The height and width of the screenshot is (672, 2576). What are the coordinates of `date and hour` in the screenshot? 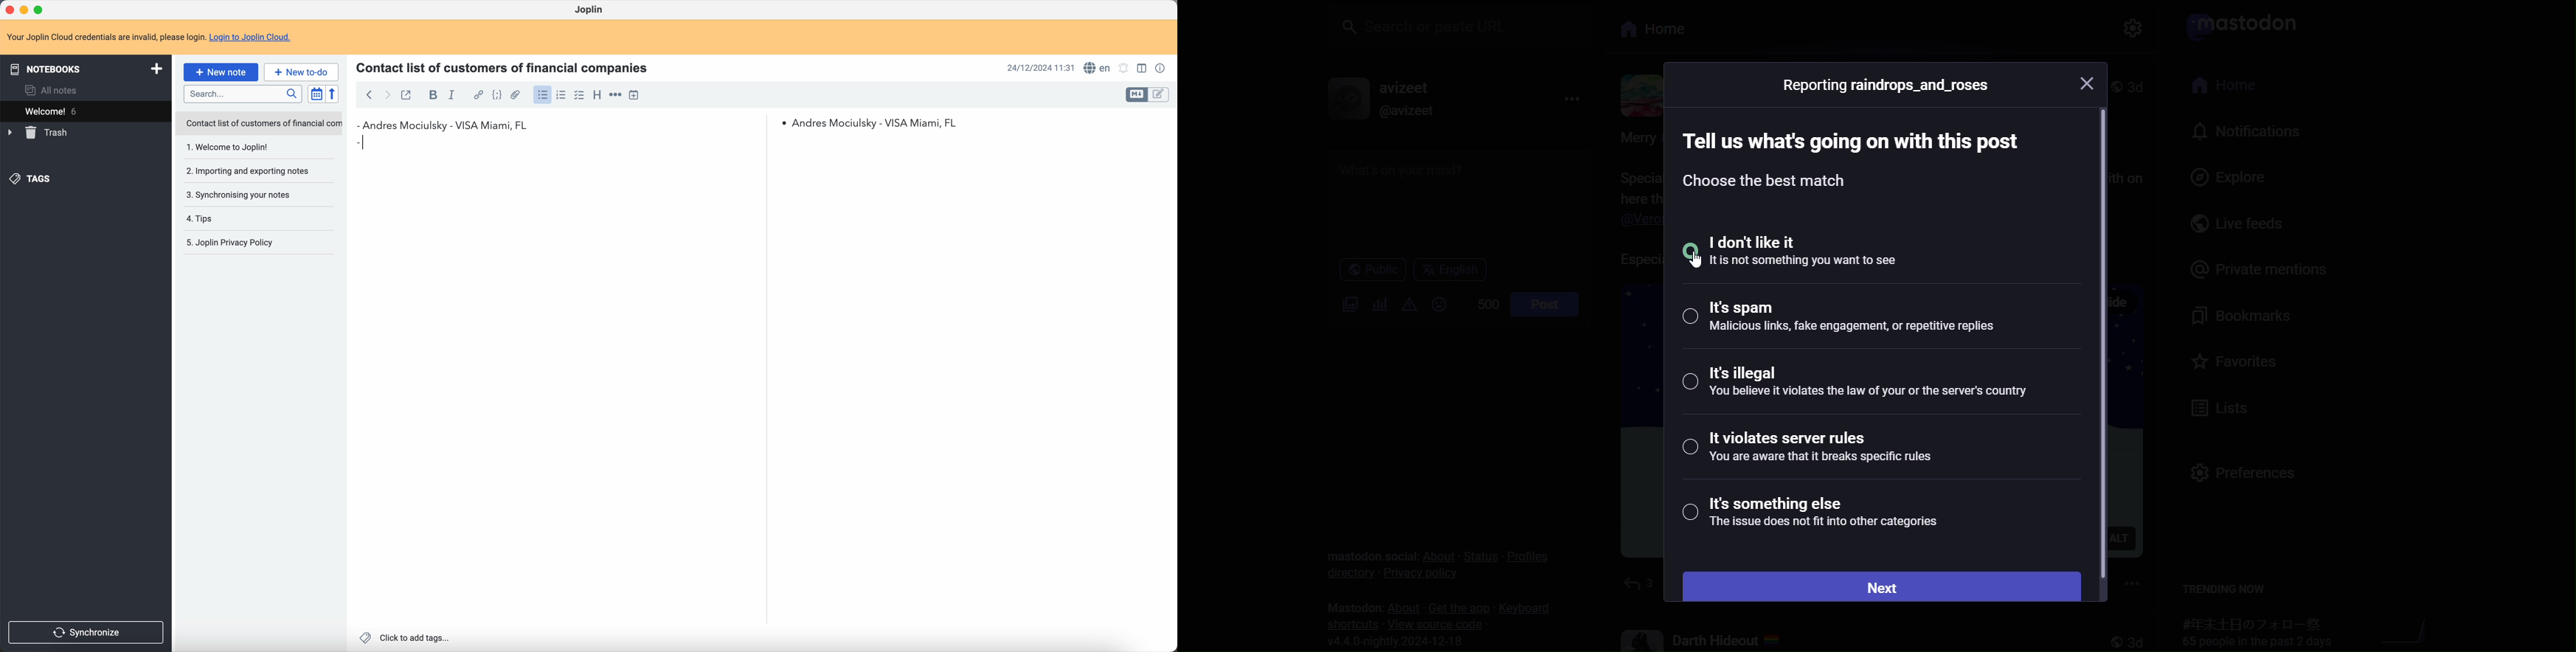 It's located at (1041, 68).